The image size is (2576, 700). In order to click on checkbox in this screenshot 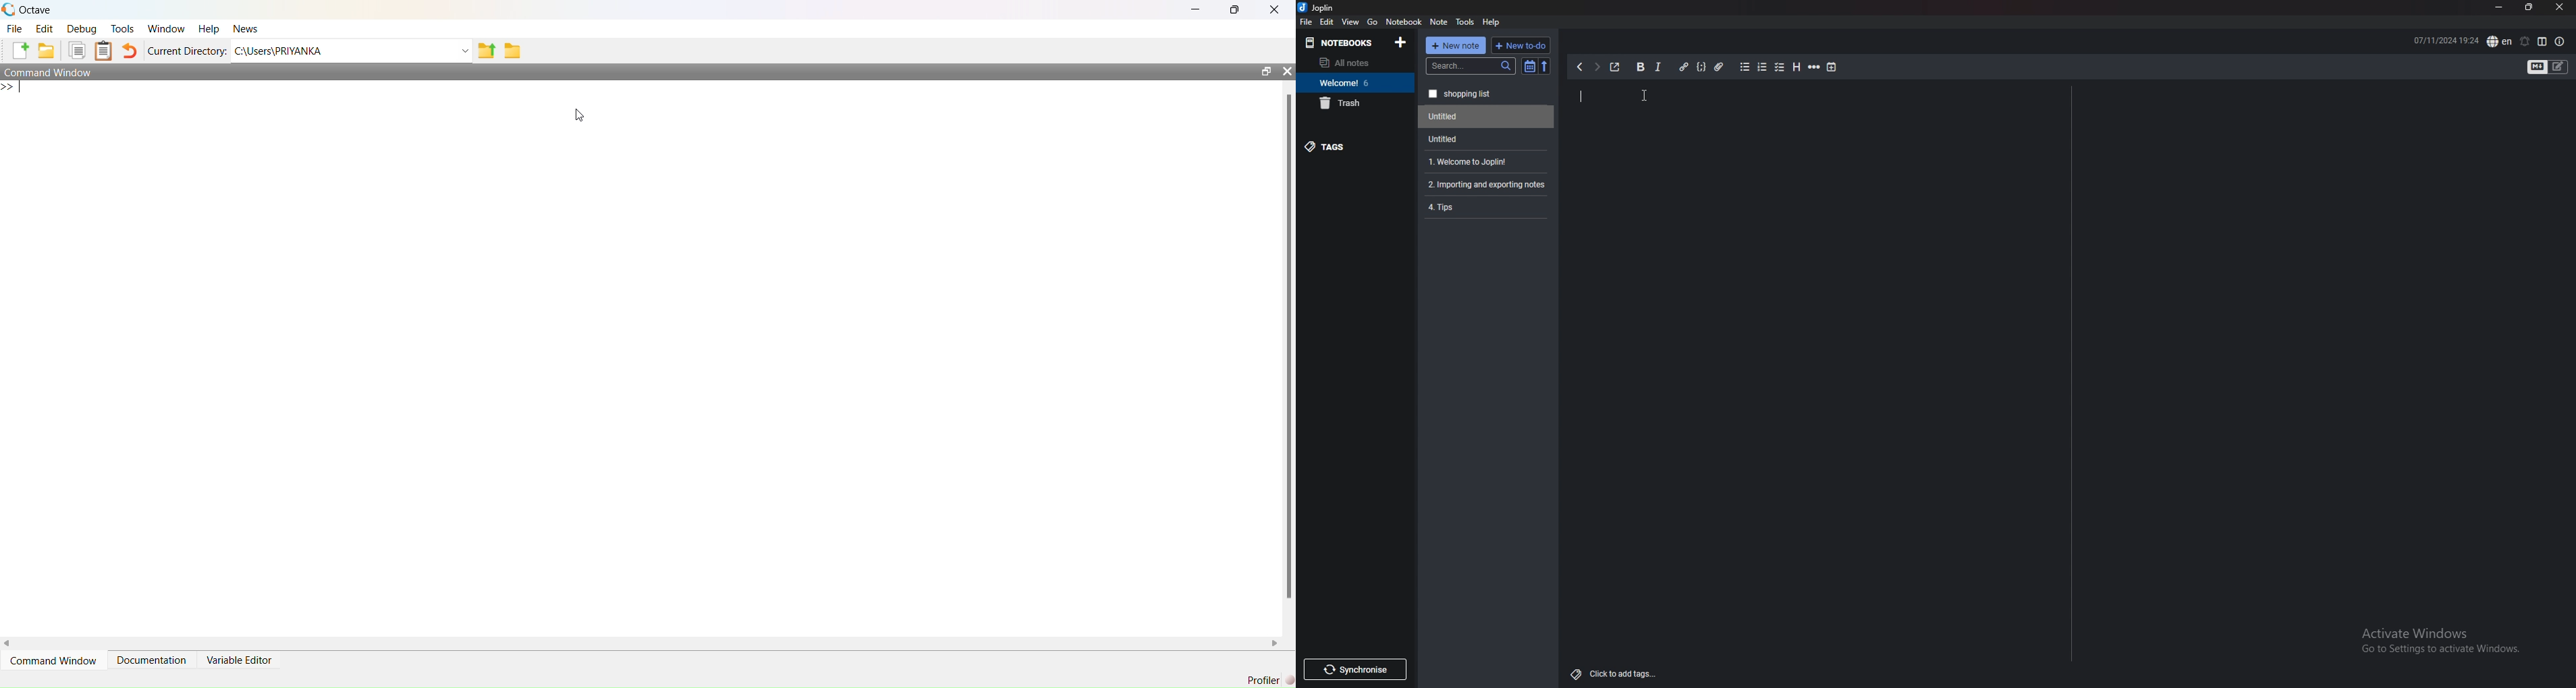, I will do `click(1780, 68)`.